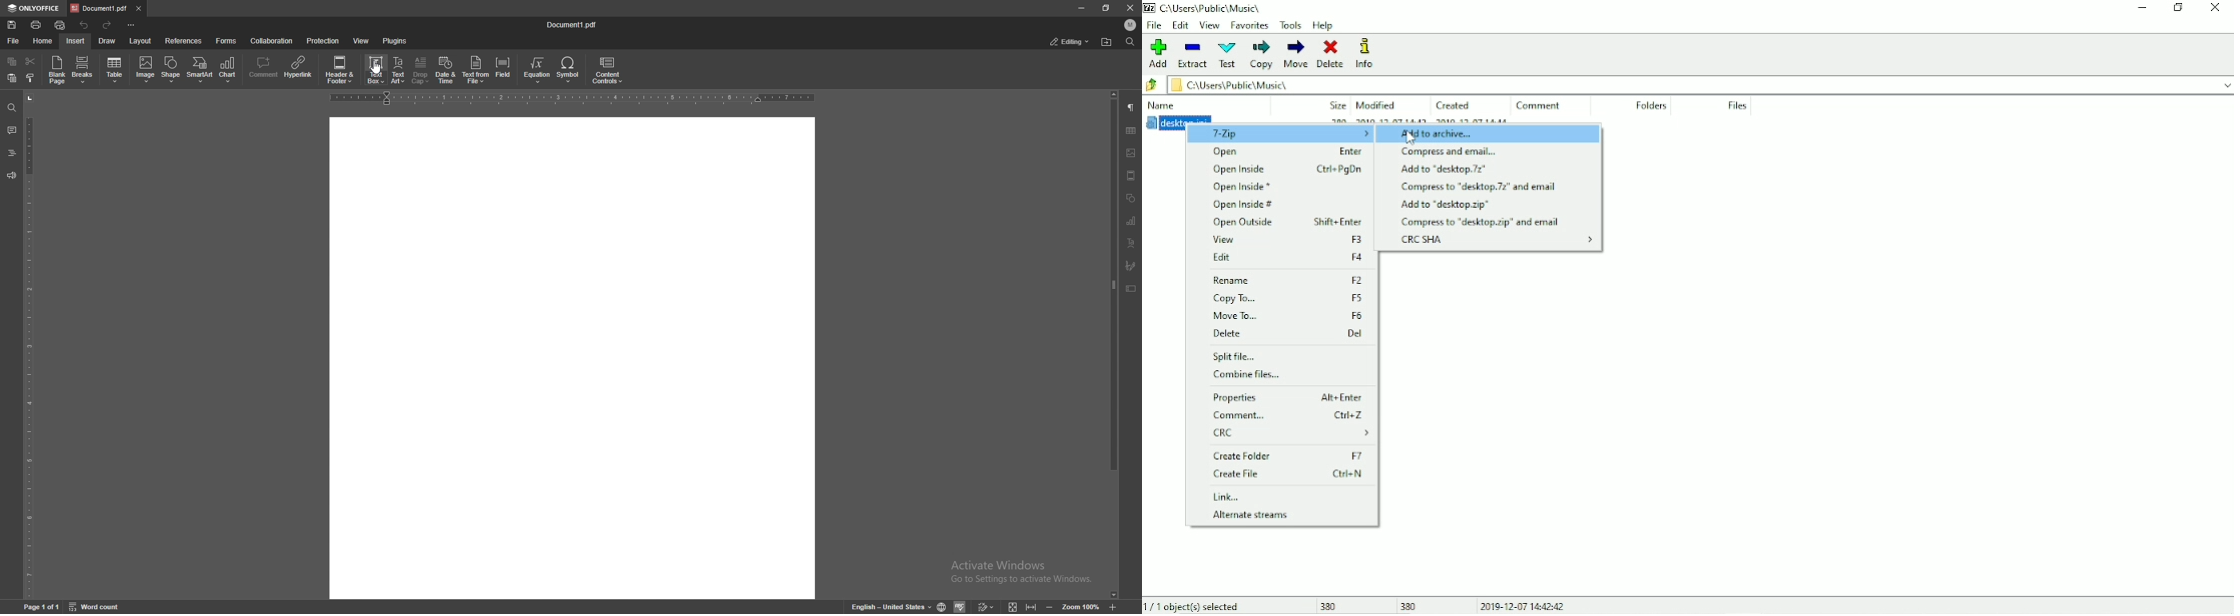  What do you see at coordinates (1296, 54) in the screenshot?
I see `Move` at bounding box center [1296, 54].